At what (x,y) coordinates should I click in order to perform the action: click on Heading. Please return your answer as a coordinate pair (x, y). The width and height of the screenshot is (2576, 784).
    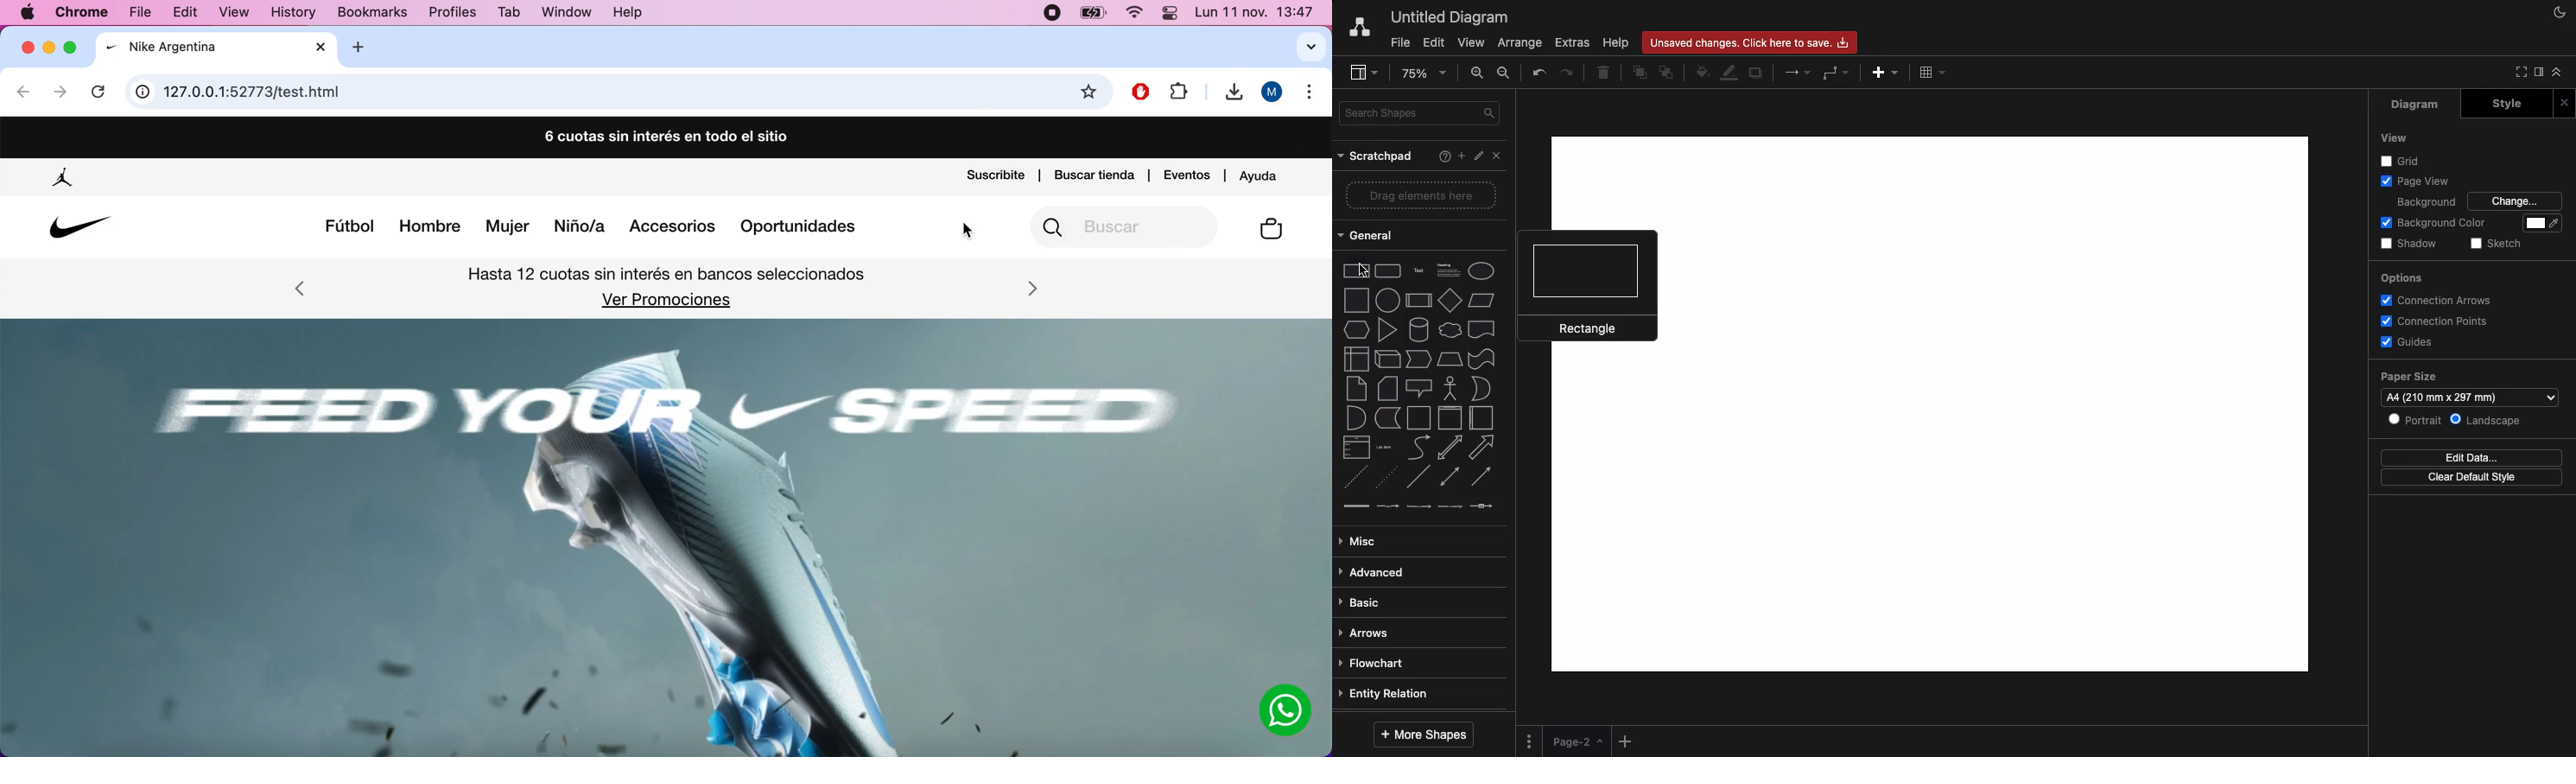
    Looking at the image, I should click on (1448, 273).